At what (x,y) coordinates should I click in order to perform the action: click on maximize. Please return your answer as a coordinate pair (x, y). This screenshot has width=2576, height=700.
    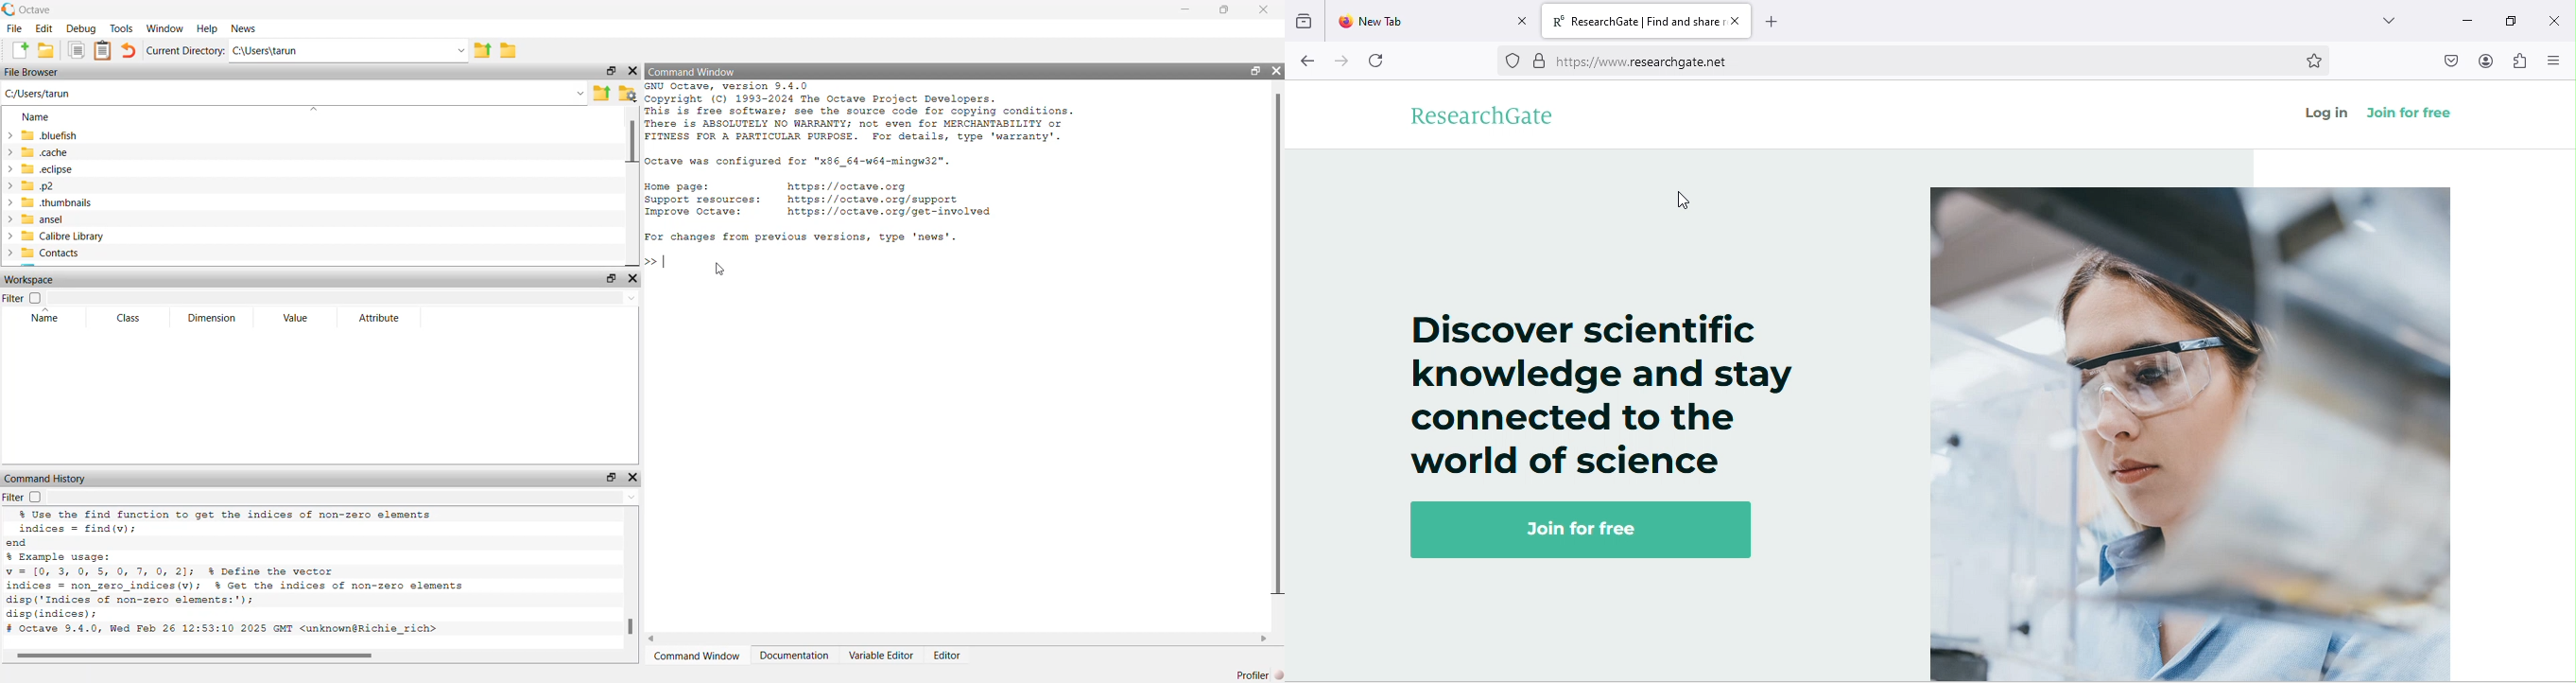
    Looking at the image, I should click on (2509, 18).